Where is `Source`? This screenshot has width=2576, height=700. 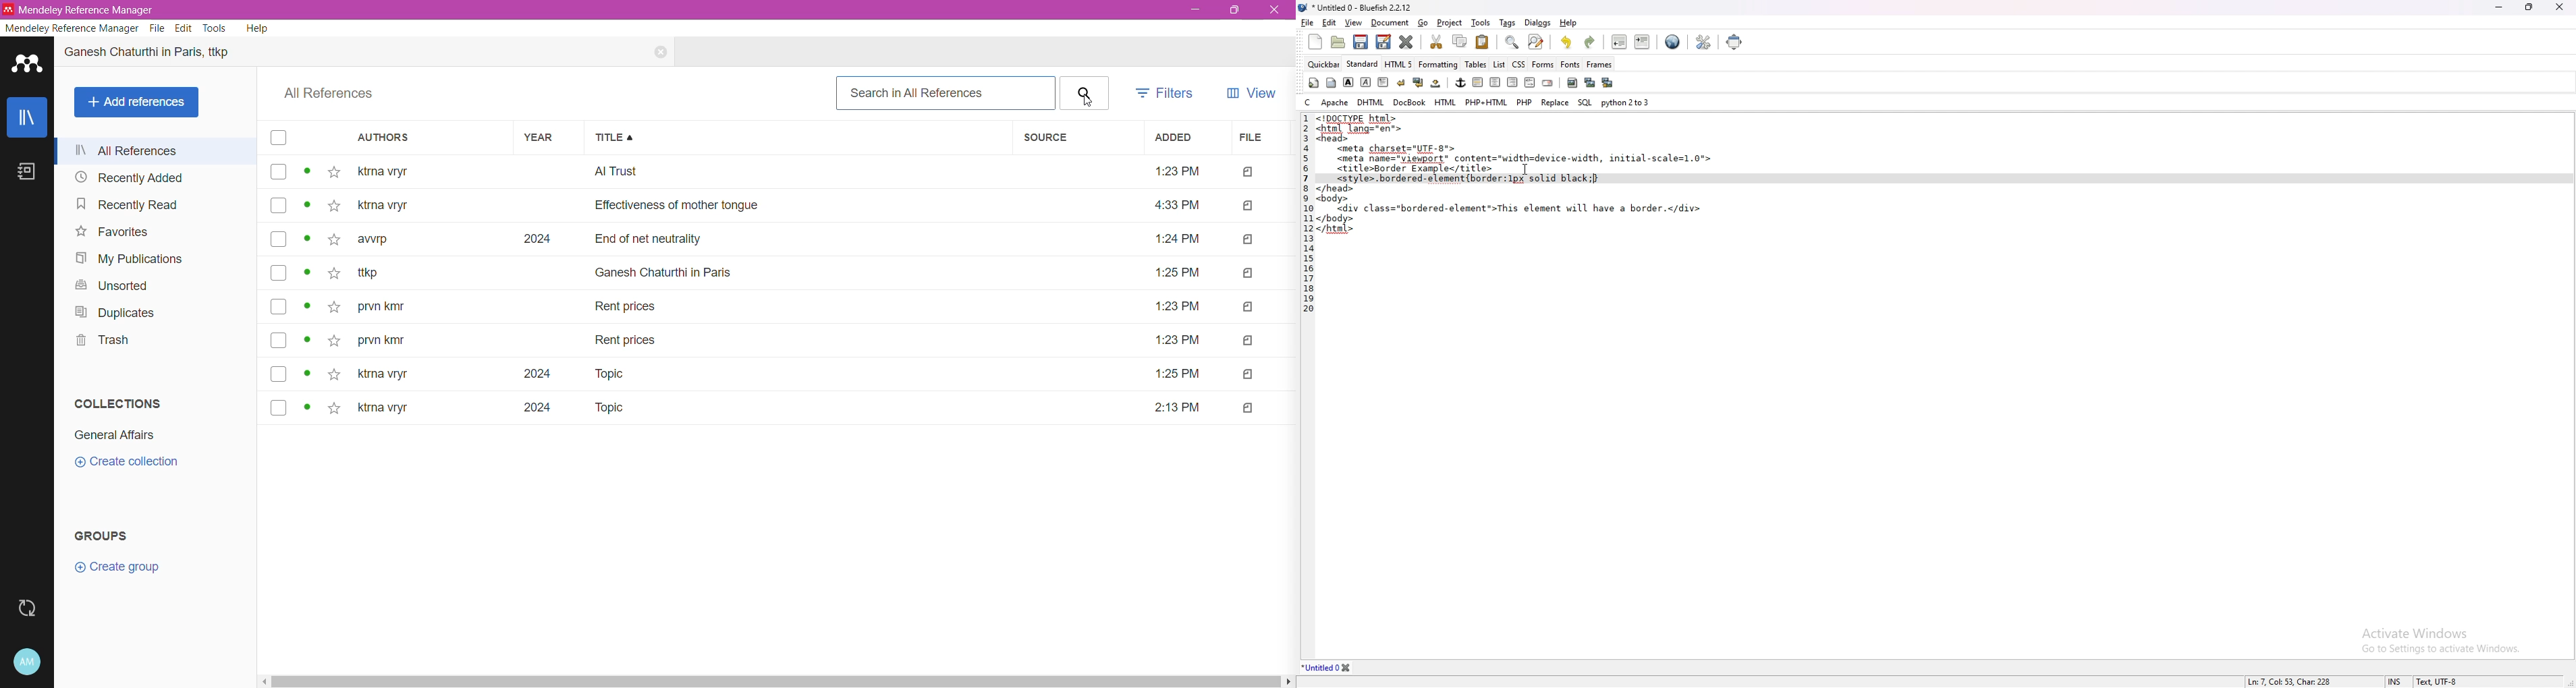 Source is located at coordinates (1074, 138).